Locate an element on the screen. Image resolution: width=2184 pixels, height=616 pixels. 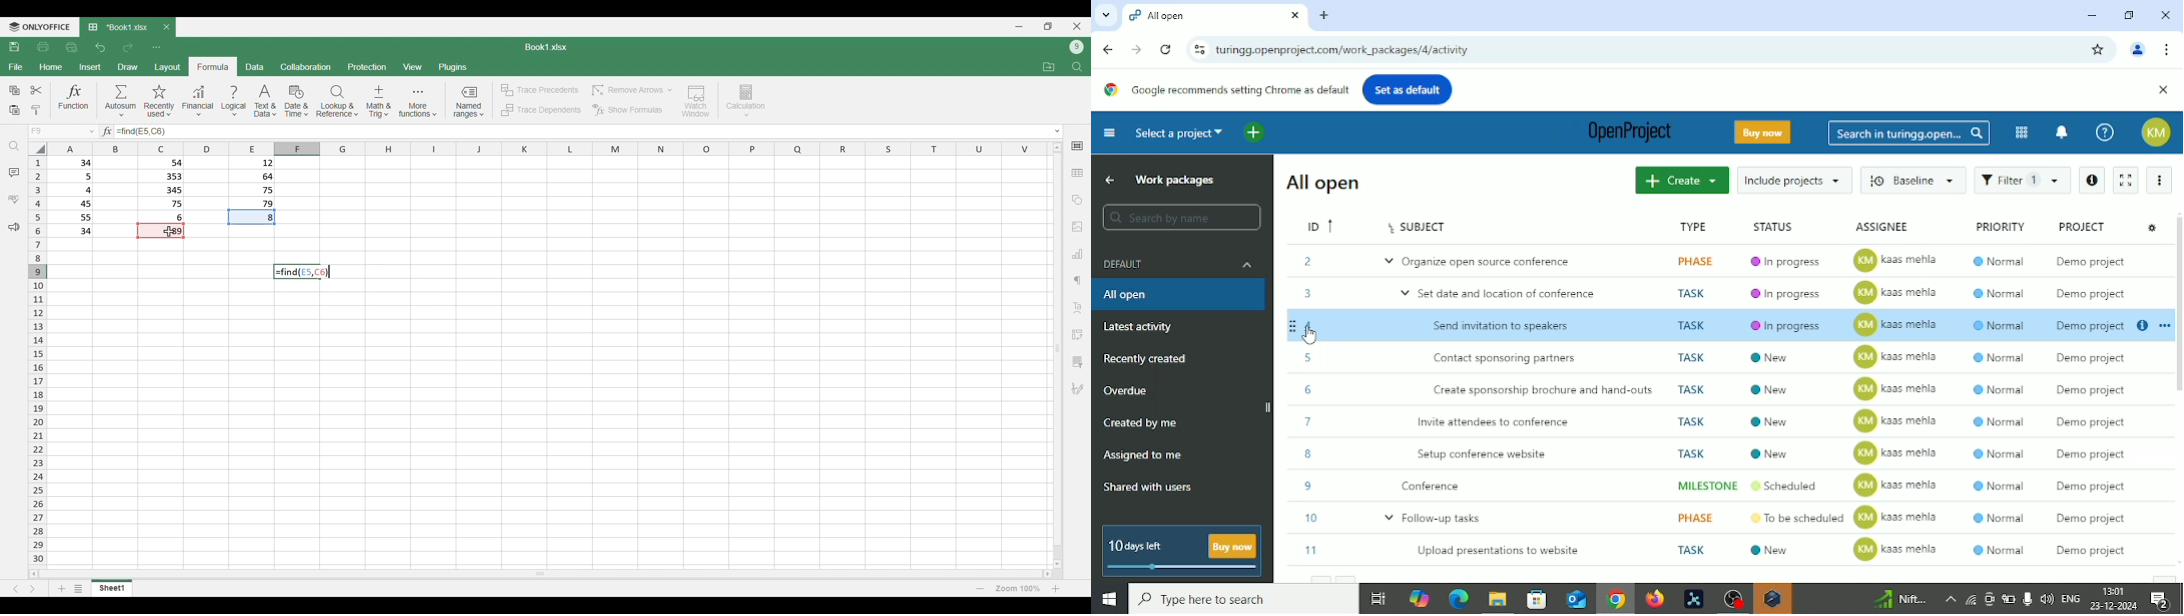
Date is located at coordinates (2115, 606).